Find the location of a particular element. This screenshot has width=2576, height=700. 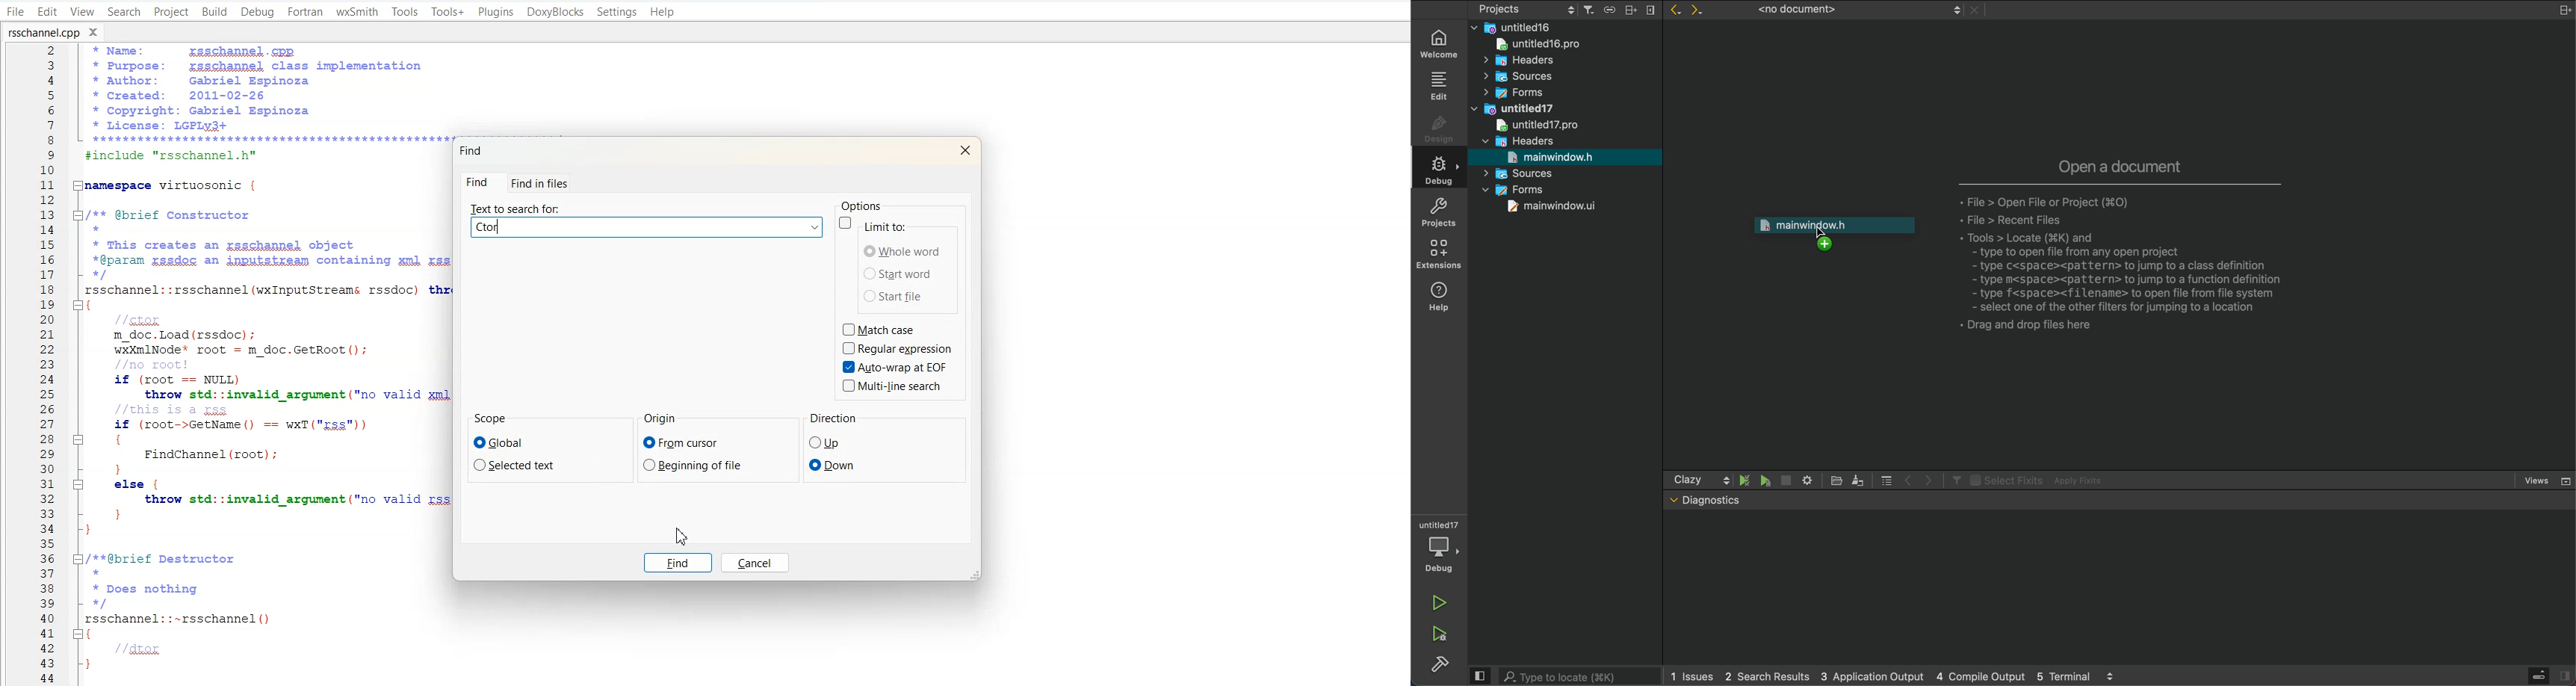

Close is located at coordinates (964, 149).